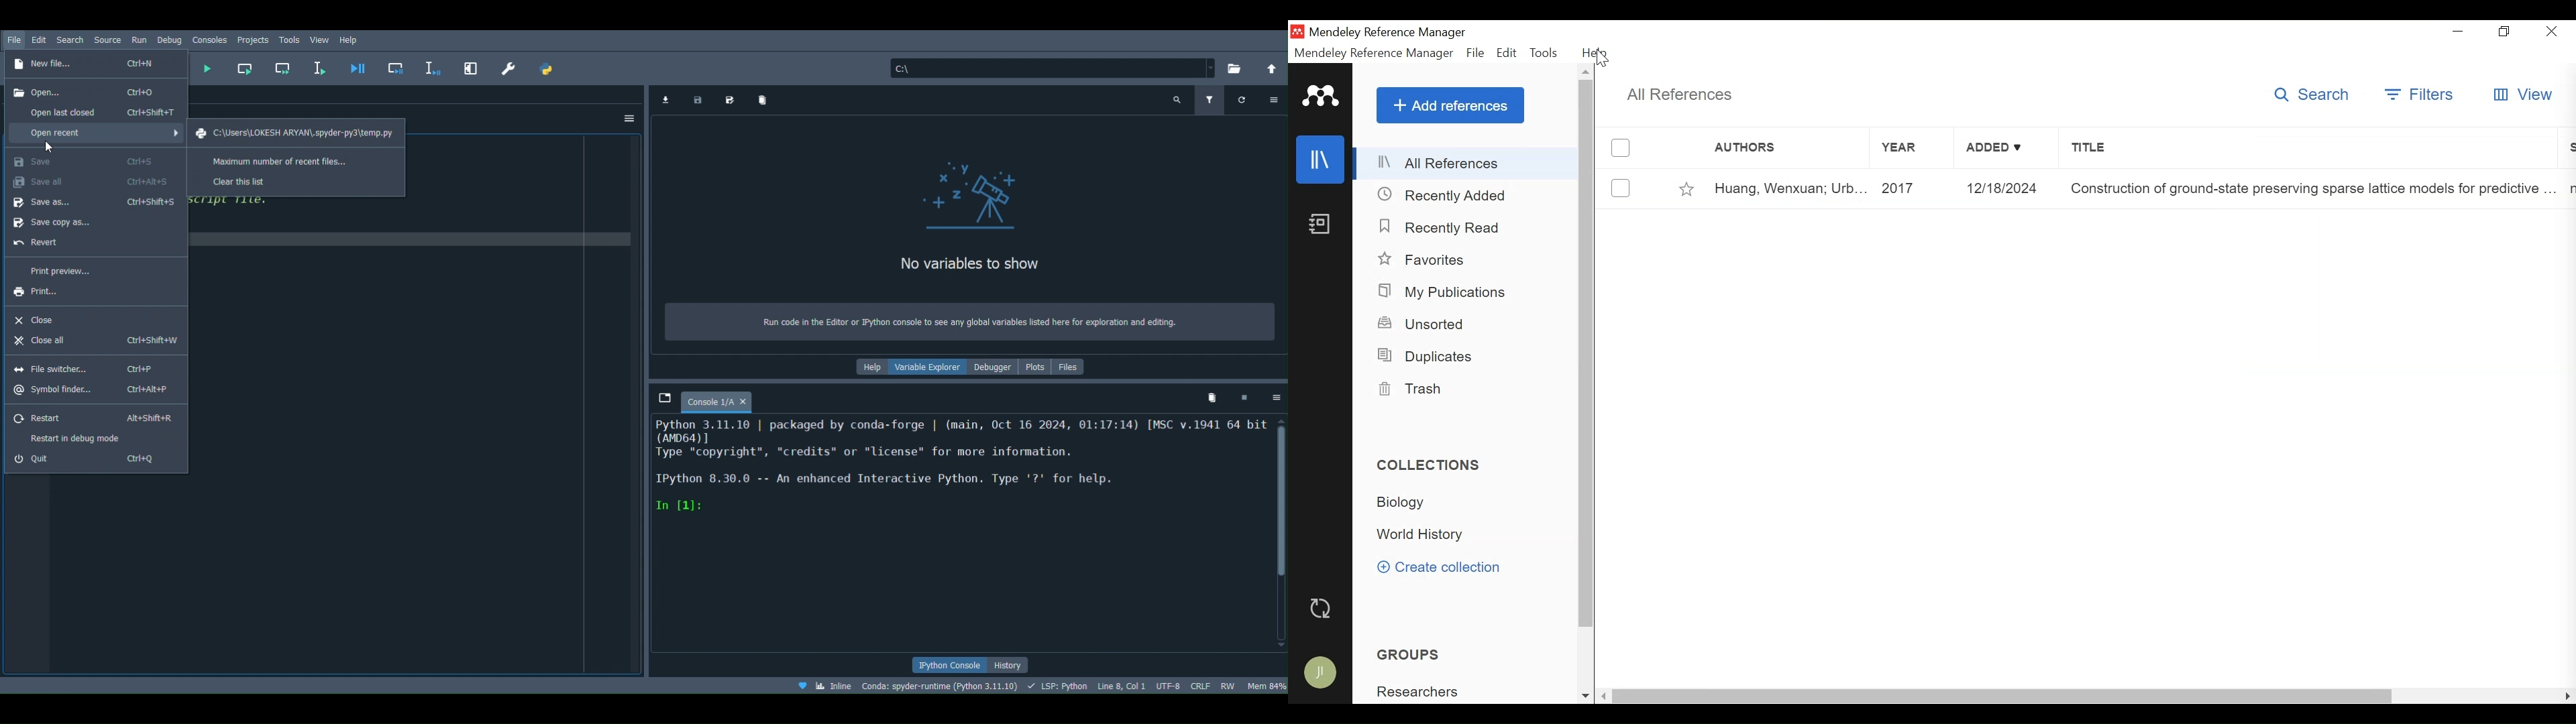  I want to click on Debug selection or current line, so click(430, 66).